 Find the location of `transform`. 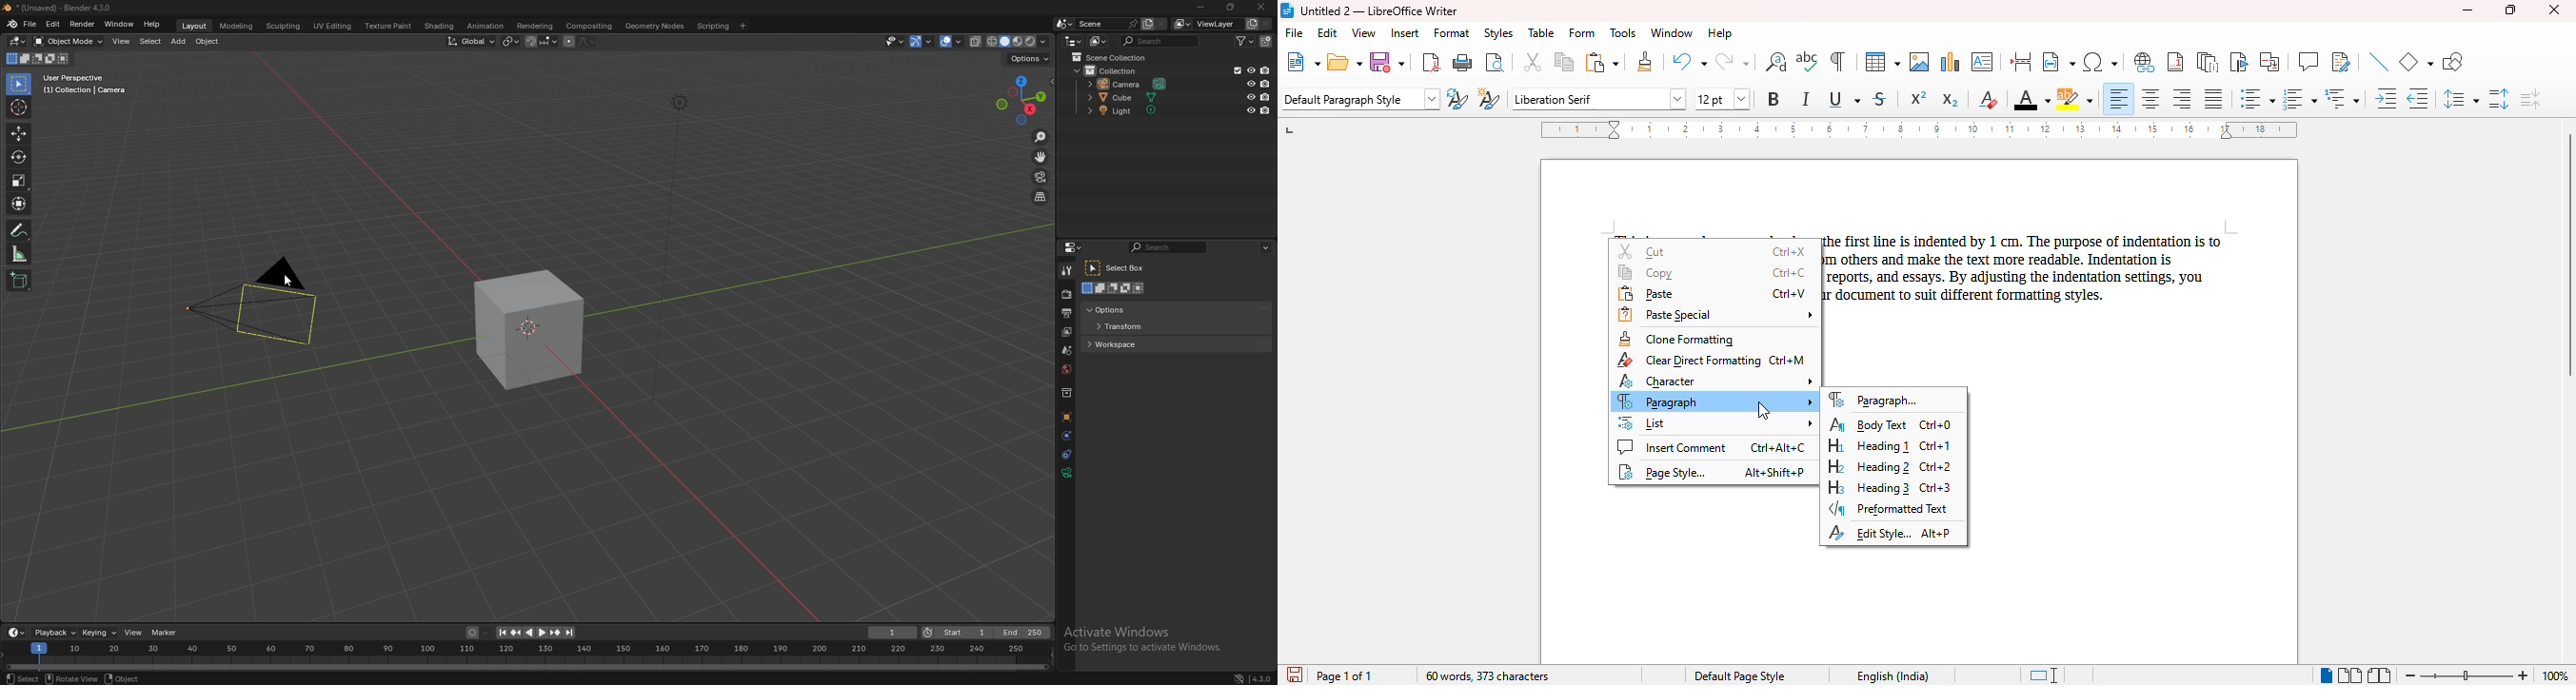

transform is located at coordinates (1125, 327).